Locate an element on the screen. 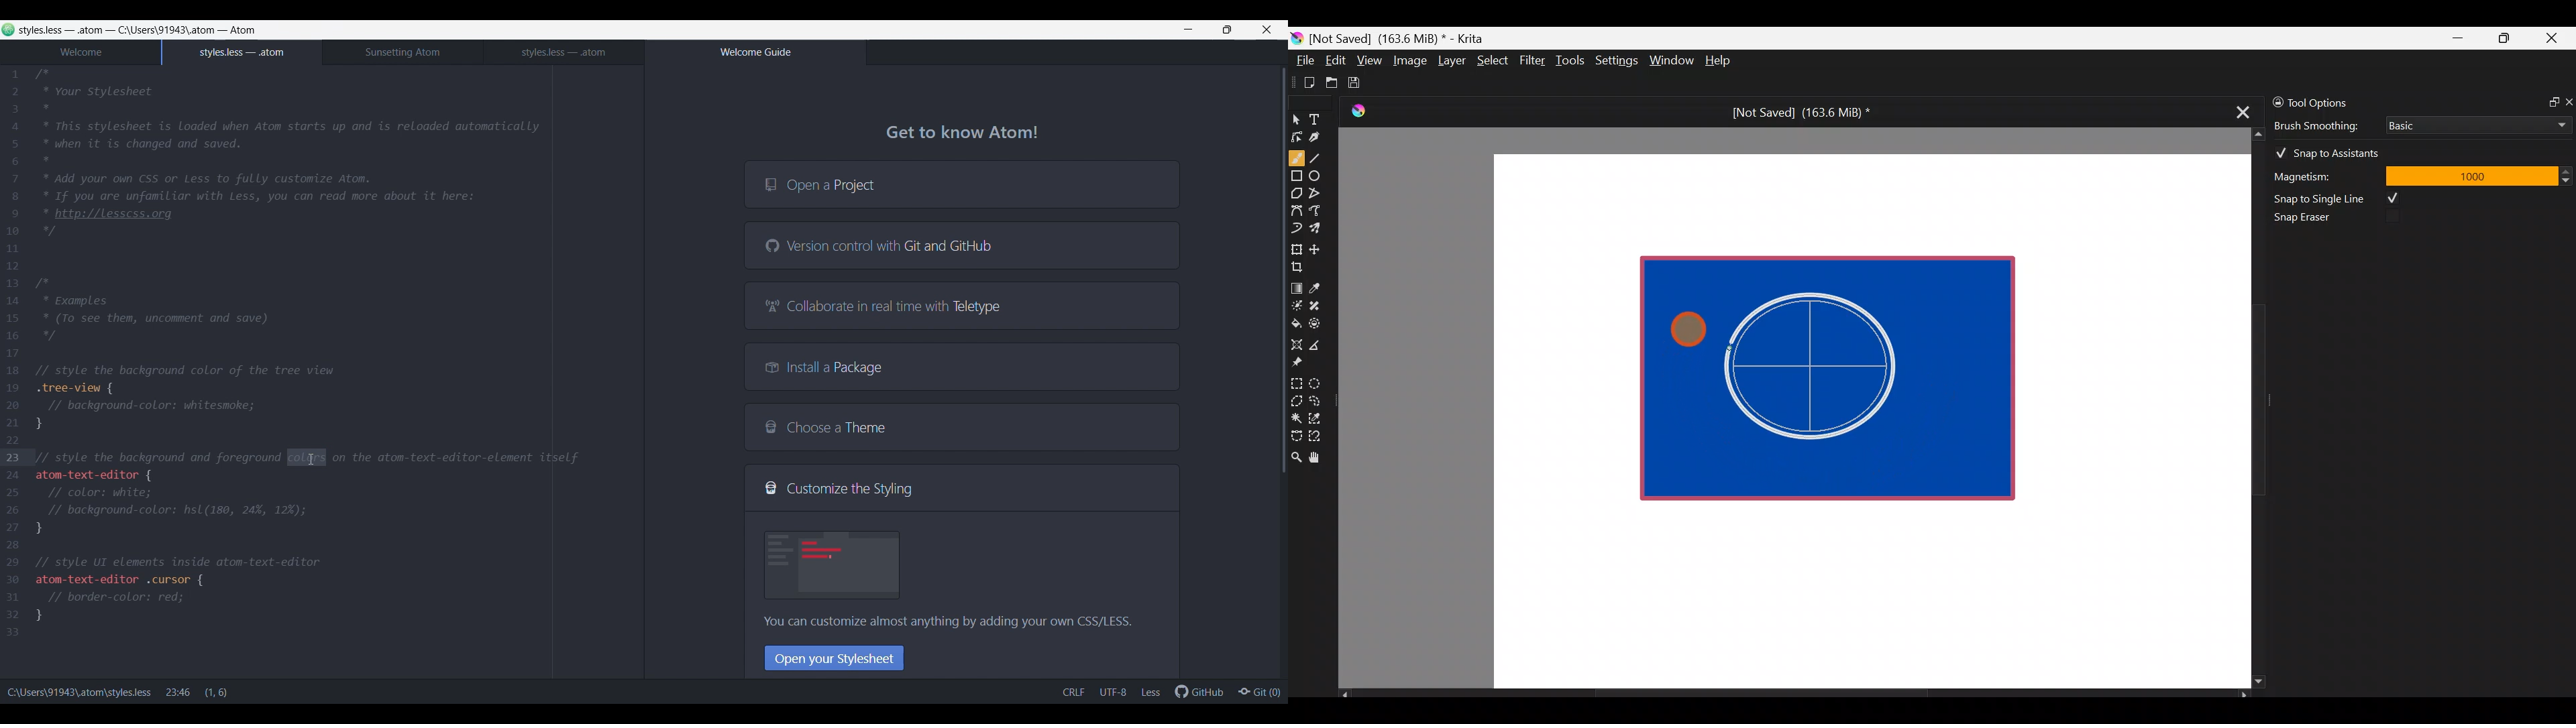  View is located at coordinates (1370, 60).